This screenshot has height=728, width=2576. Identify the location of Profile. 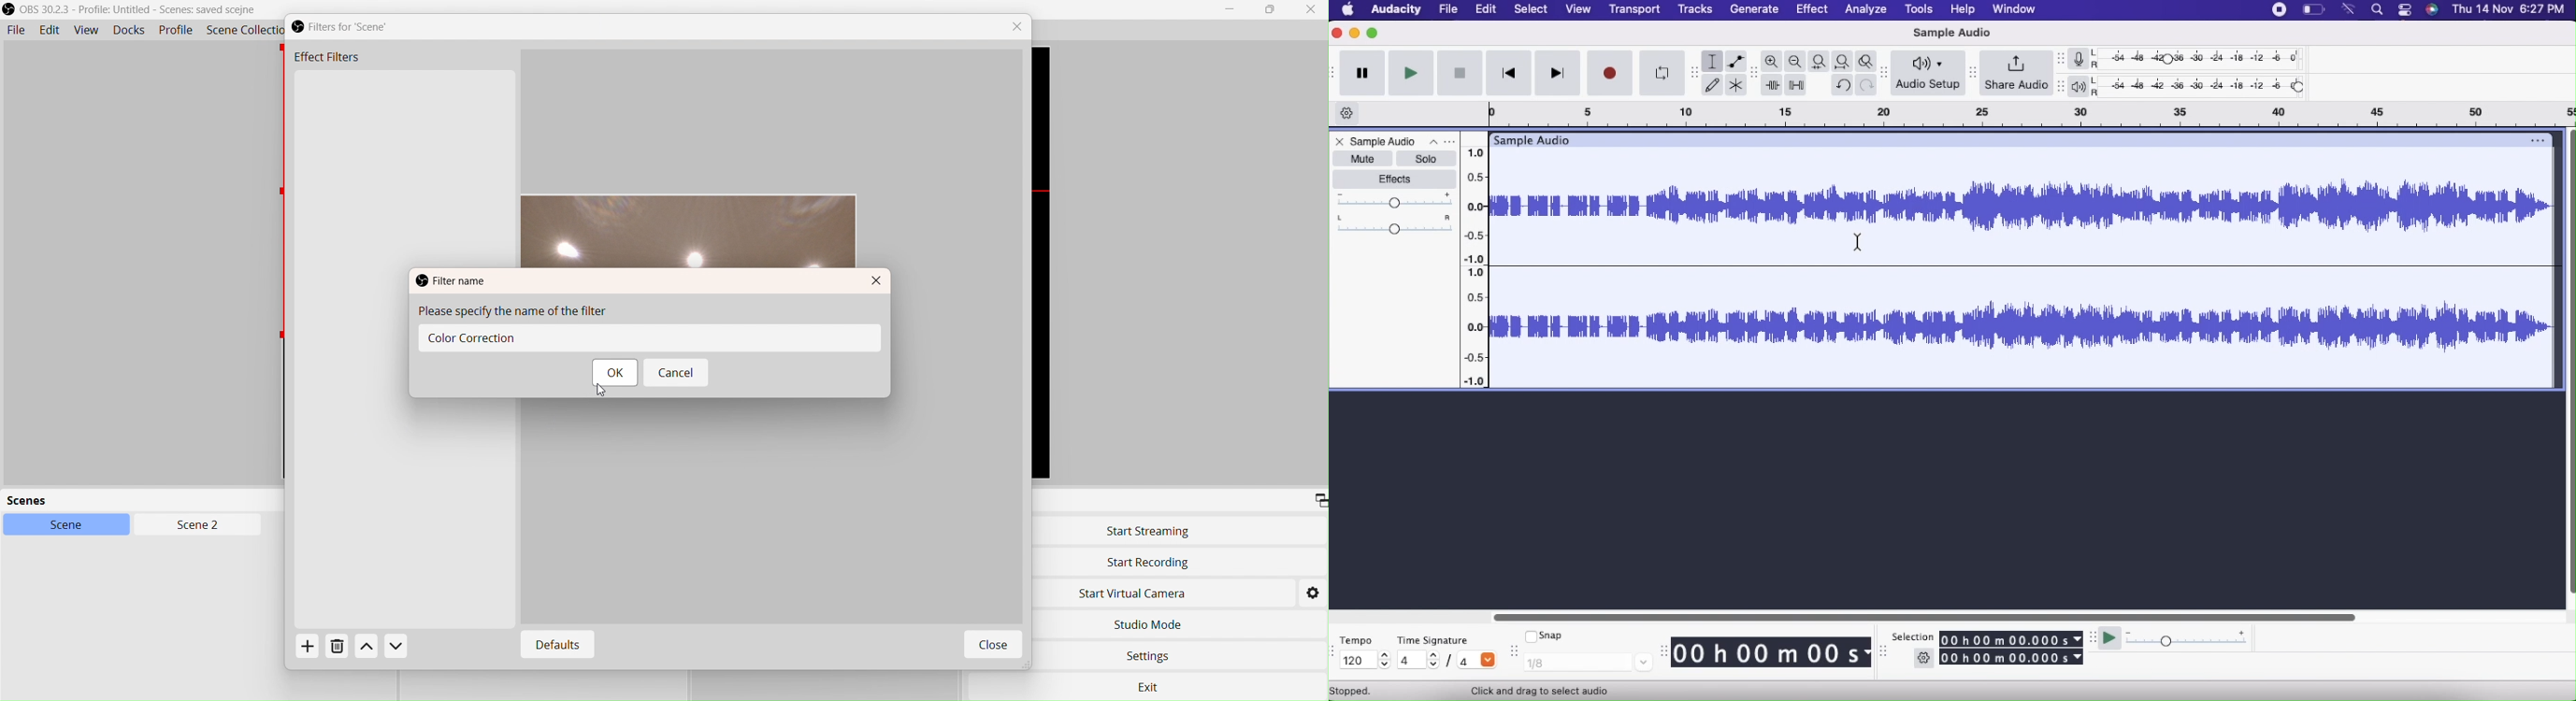
(176, 31).